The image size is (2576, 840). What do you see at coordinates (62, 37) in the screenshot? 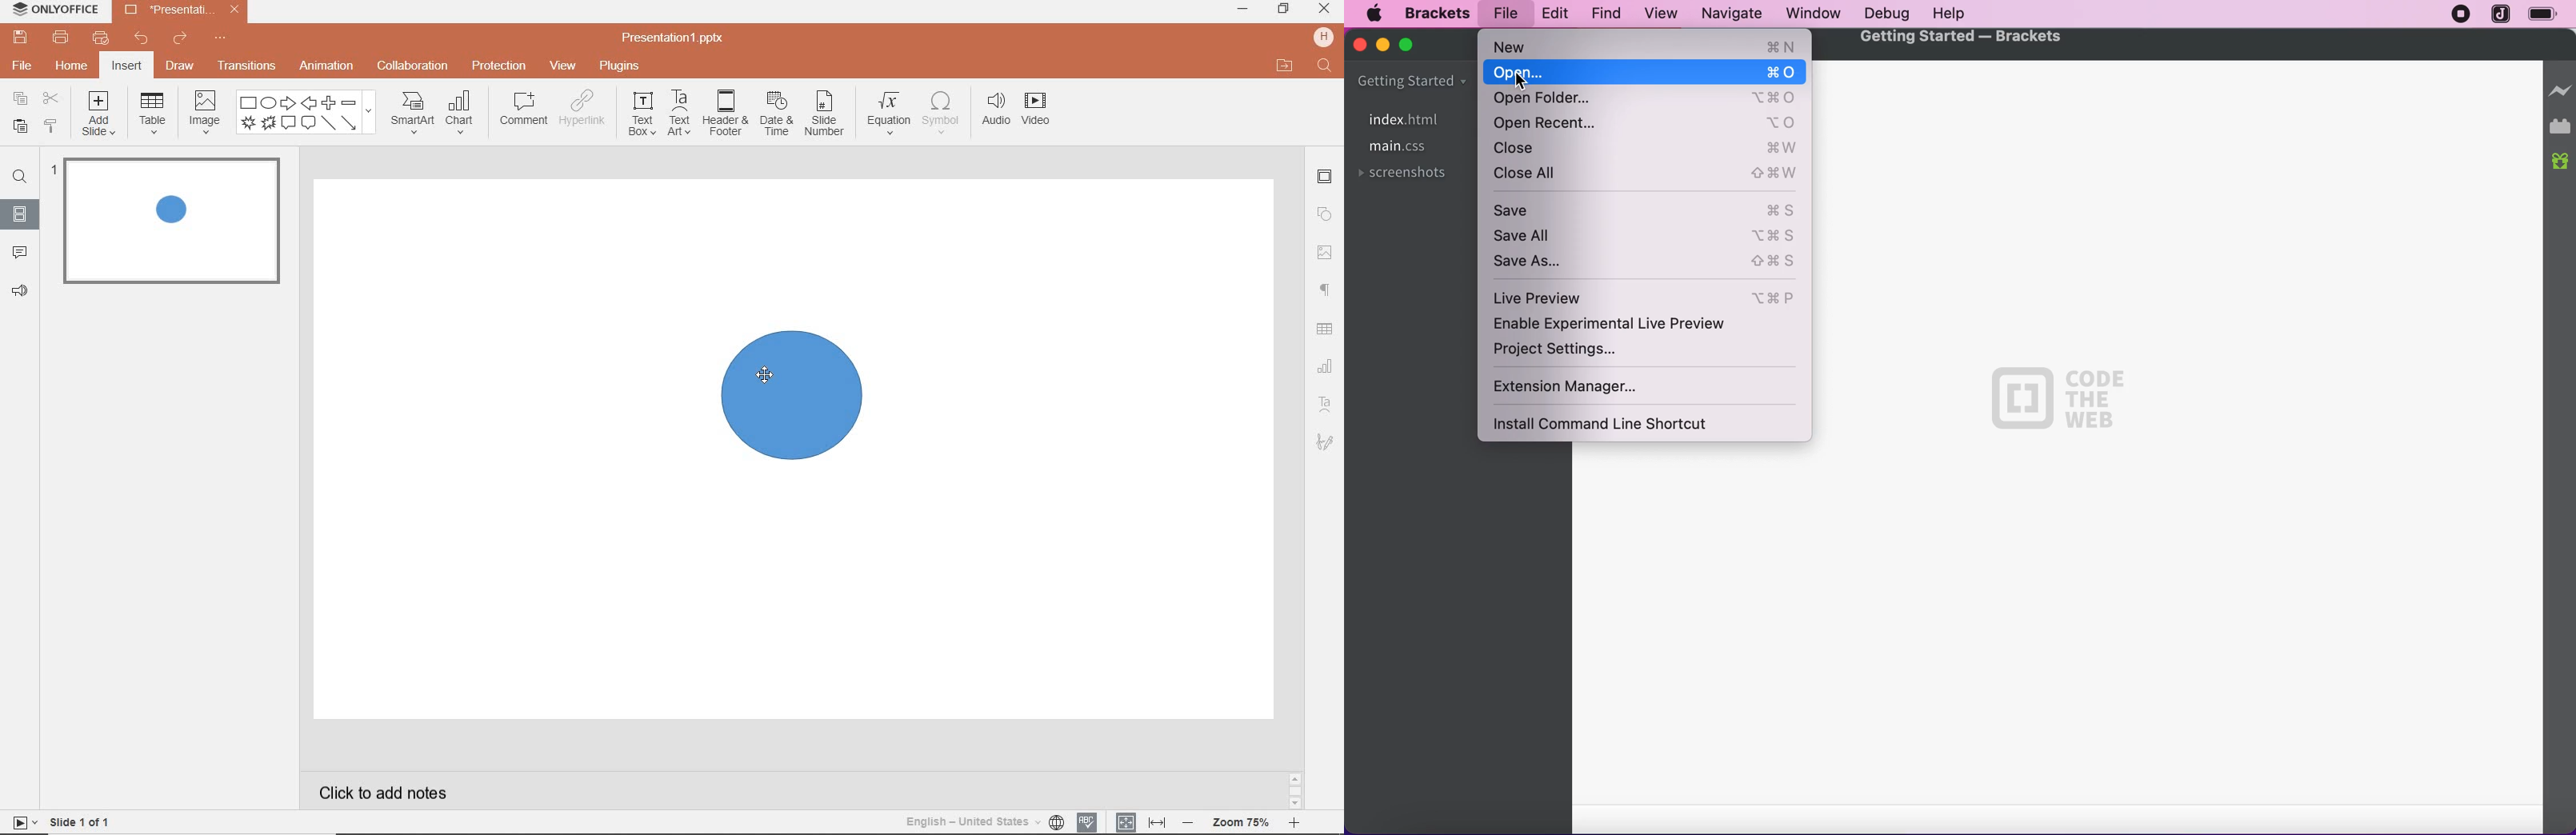
I see `print` at bounding box center [62, 37].